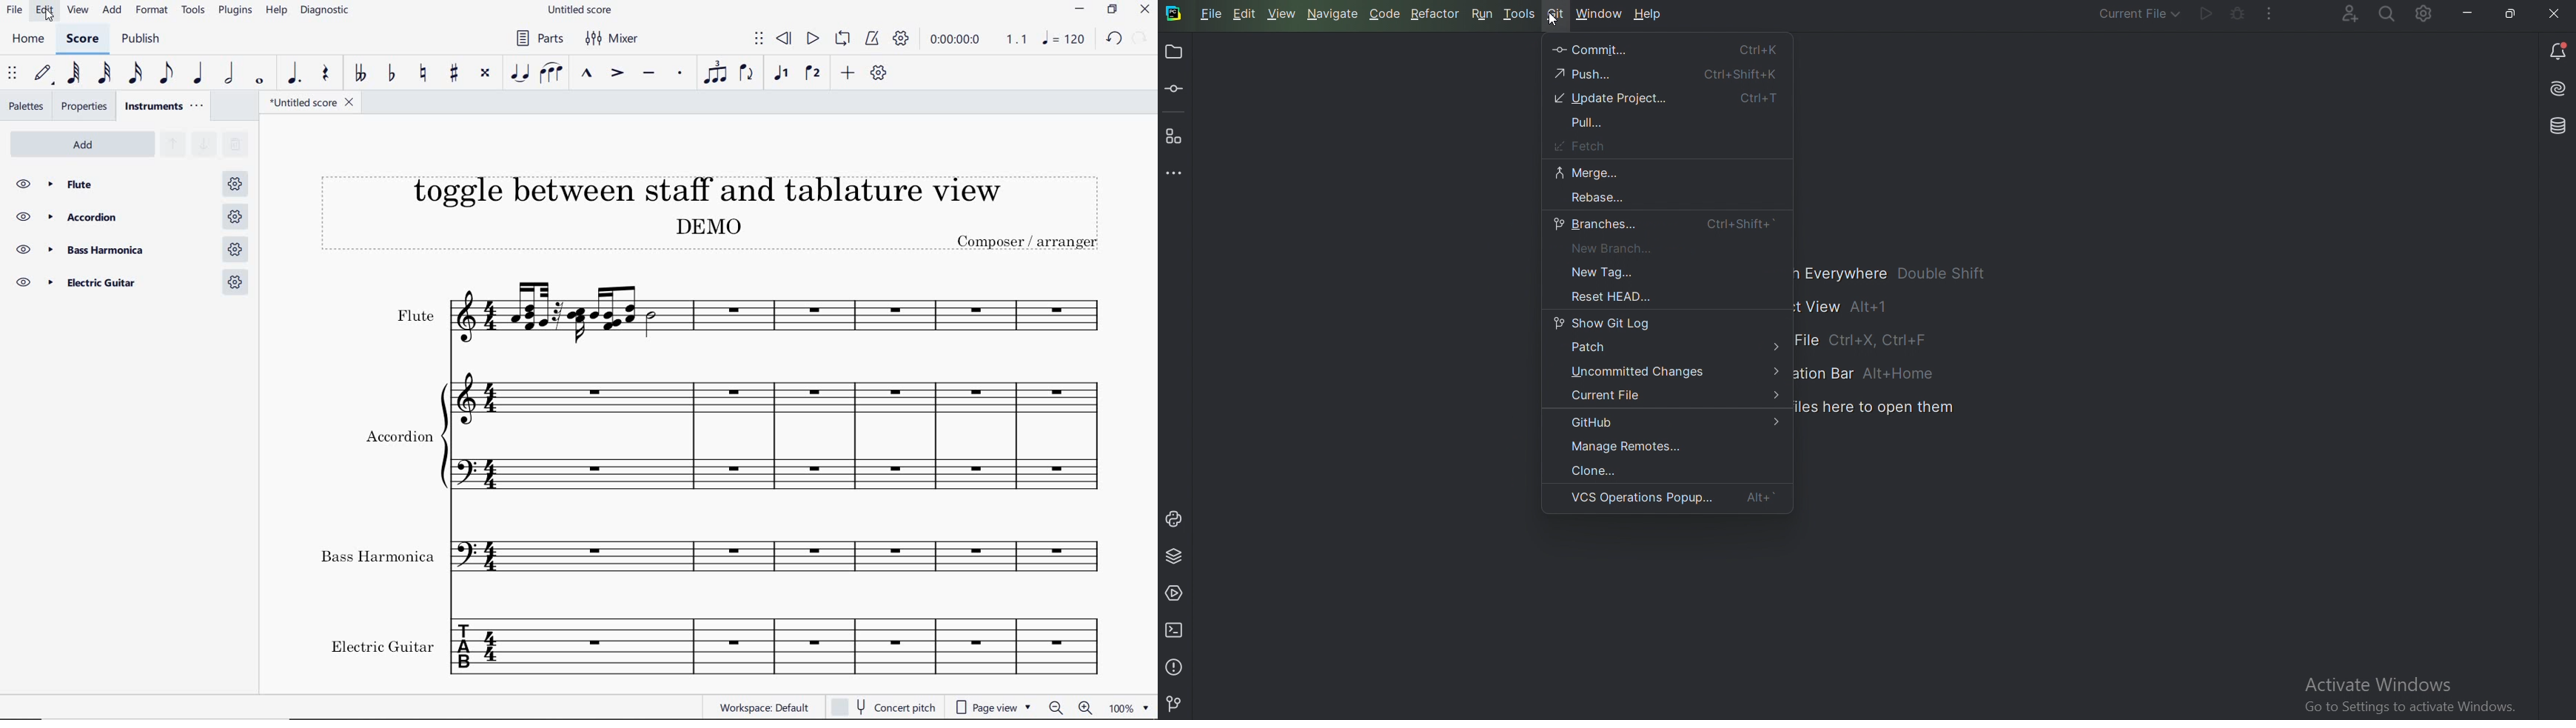  I want to click on marcato, so click(588, 74).